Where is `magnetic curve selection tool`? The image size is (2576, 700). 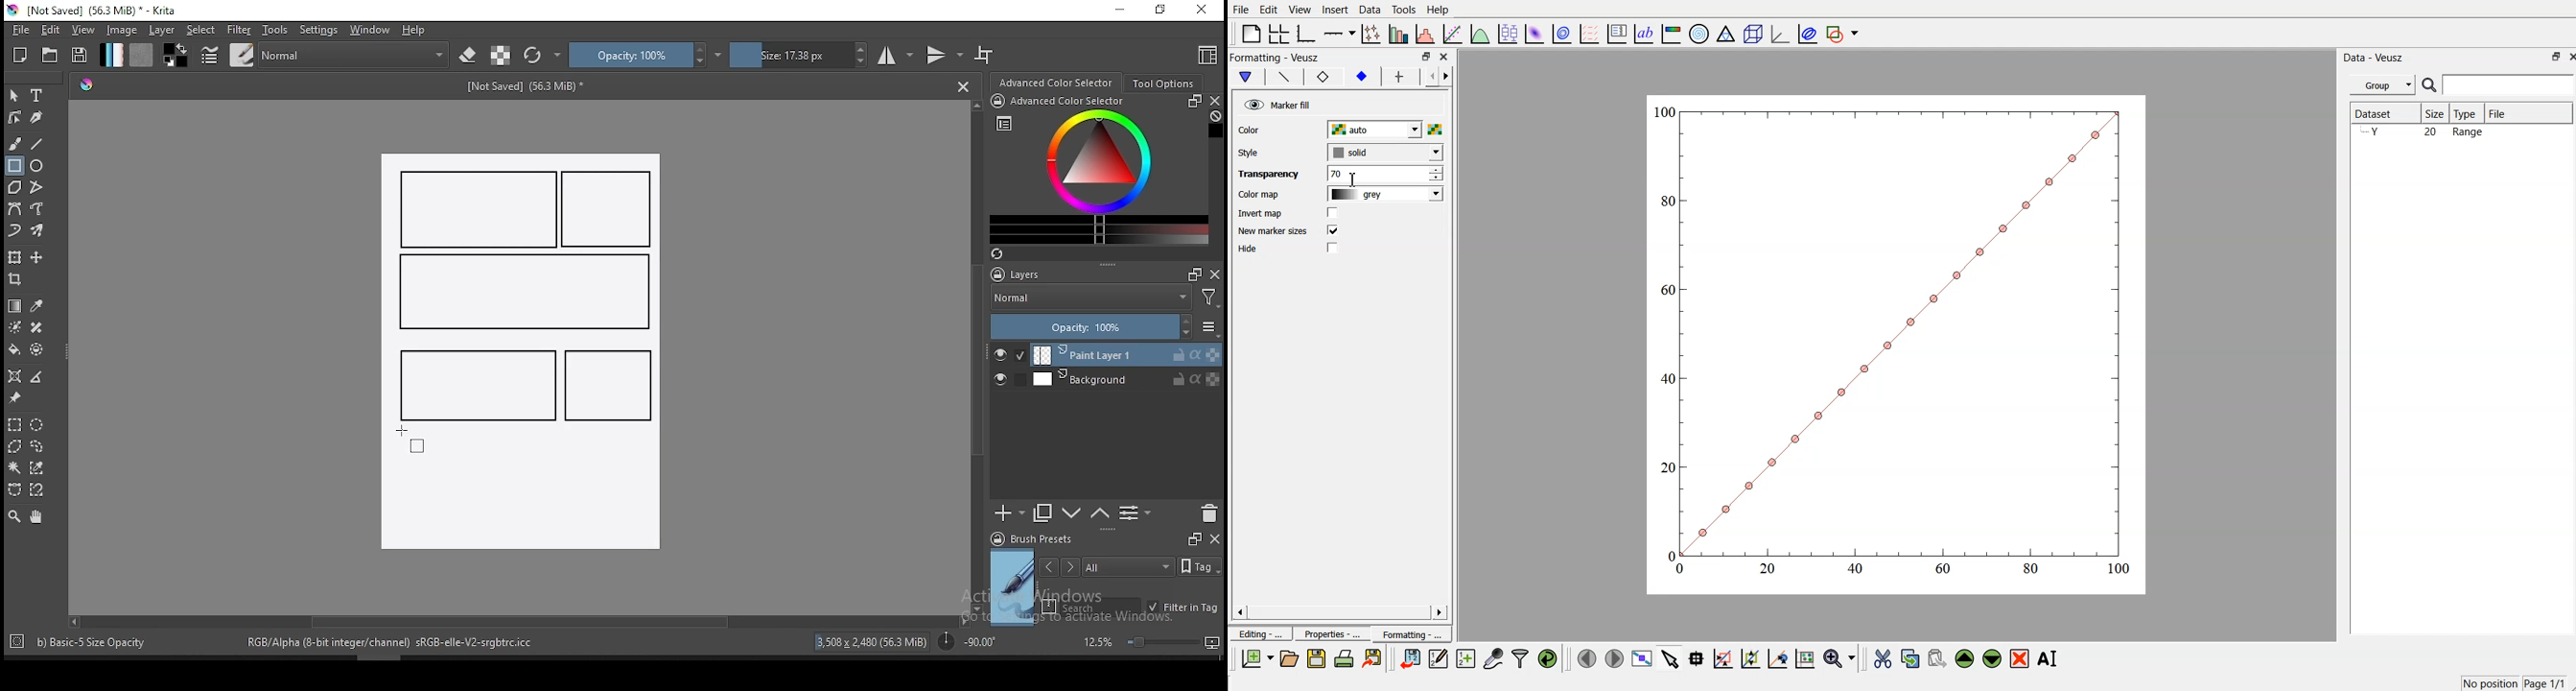
magnetic curve selection tool is located at coordinates (35, 489).